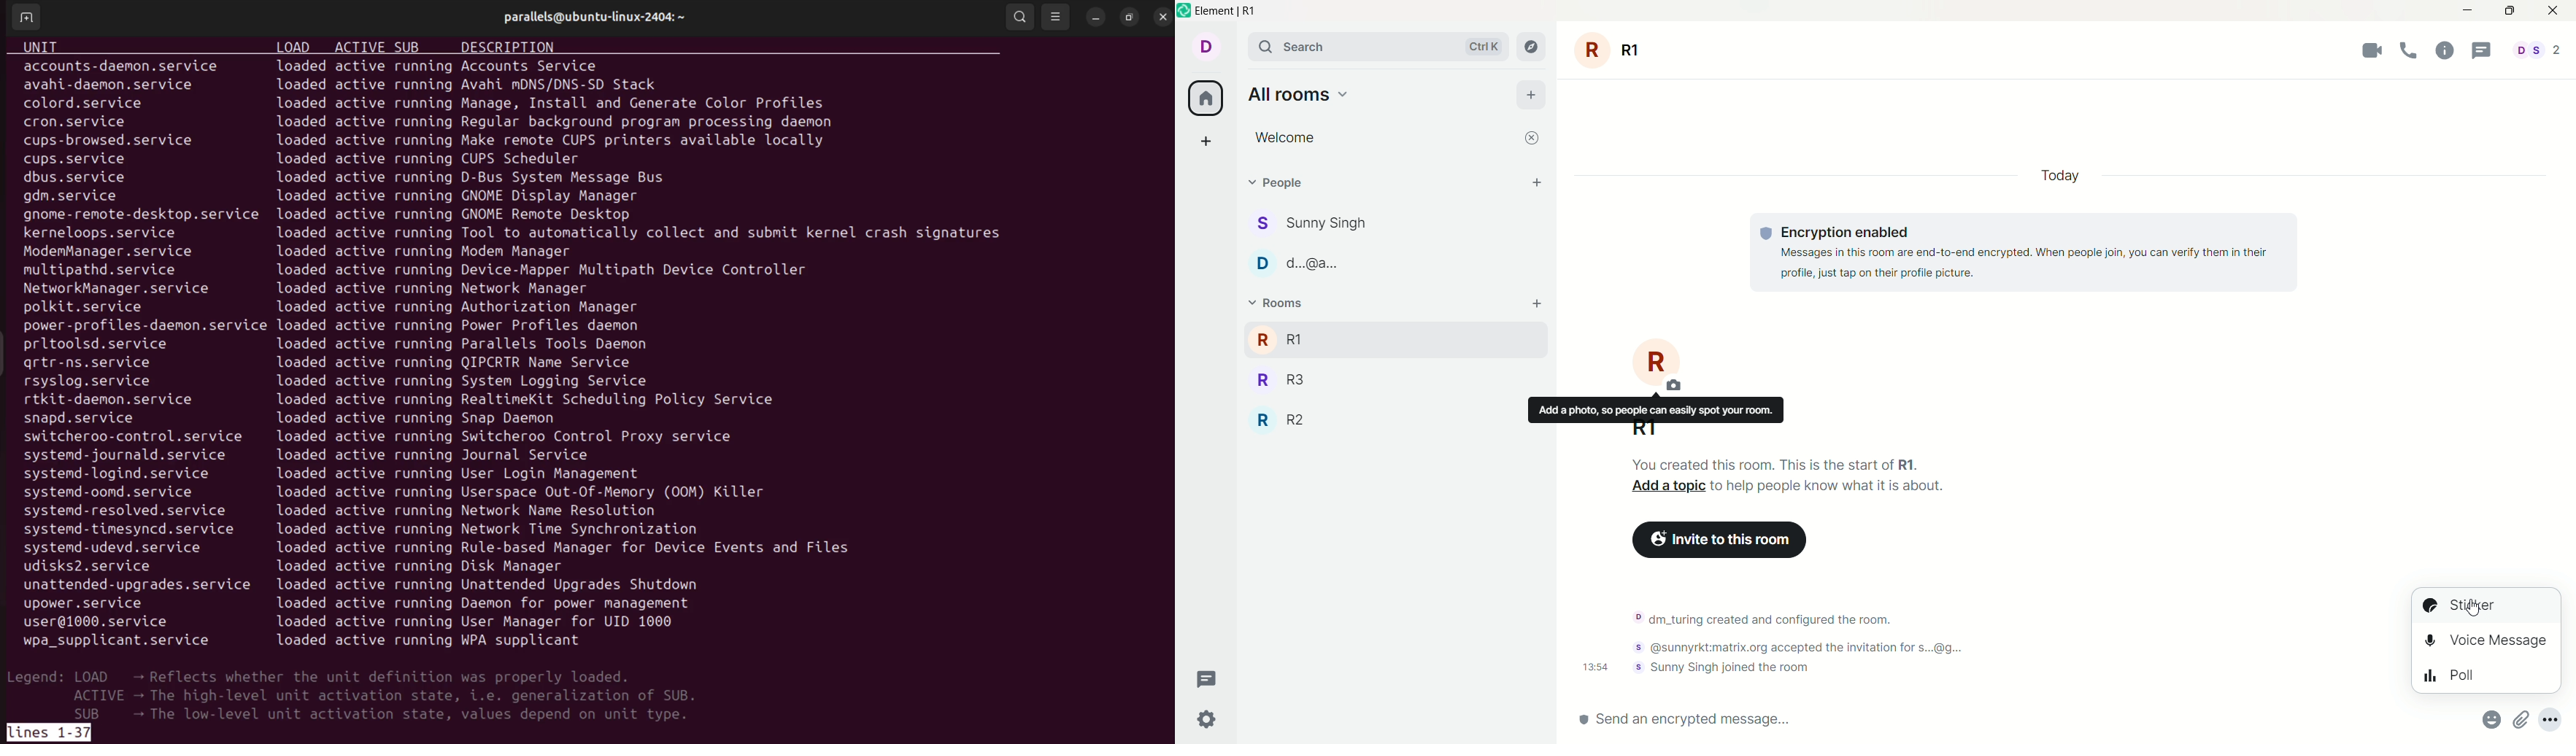  What do you see at coordinates (2553, 11) in the screenshot?
I see `close` at bounding box center [2553, 11].